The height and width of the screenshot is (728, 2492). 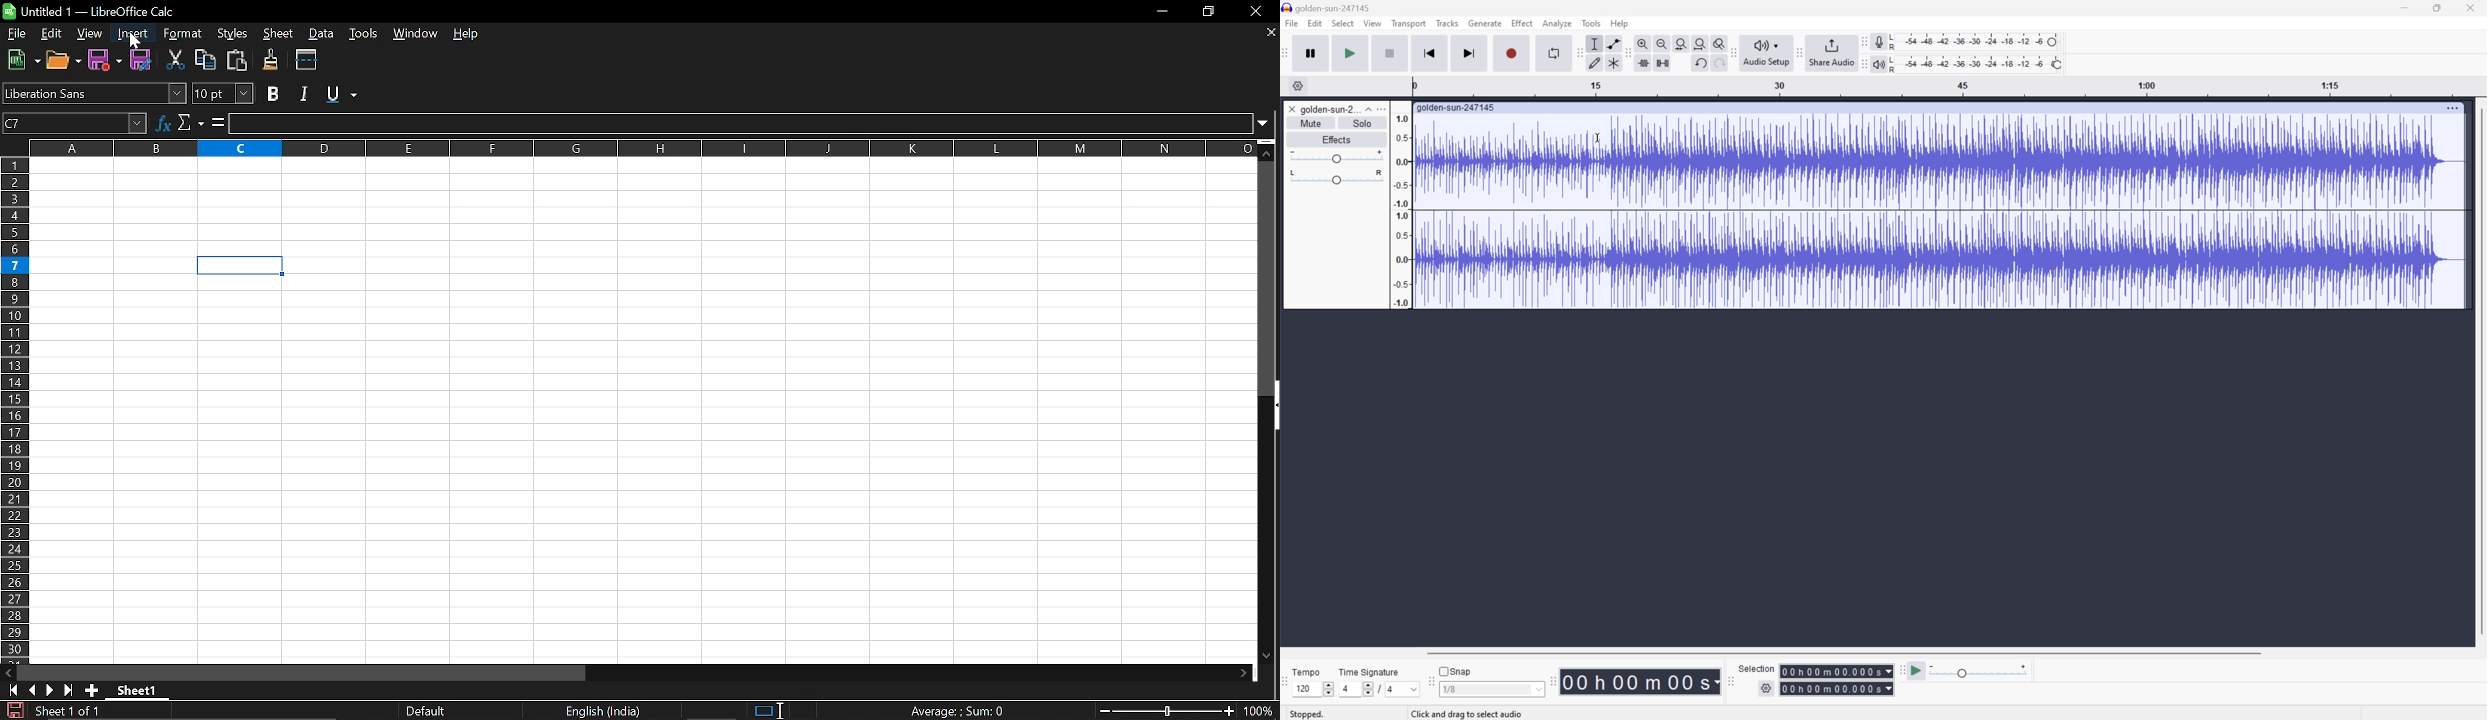 I want to click on Fillable cells, so click(x=113, y=265).